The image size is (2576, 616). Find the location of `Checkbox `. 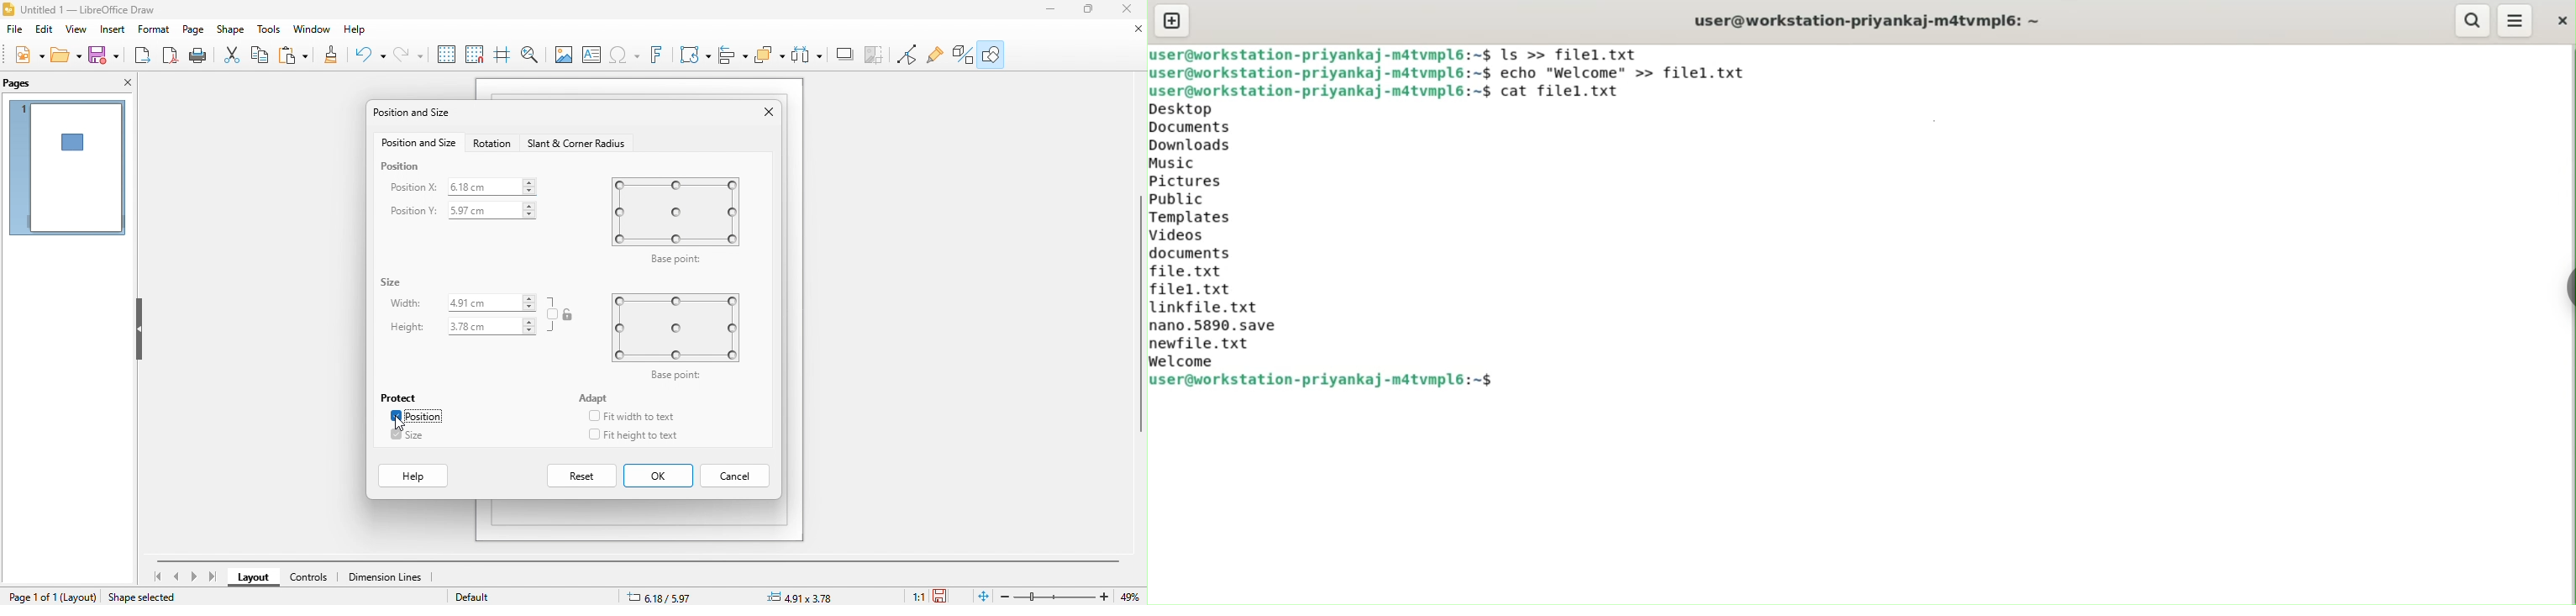

Checkbox  is located at coordinates (593, 415).